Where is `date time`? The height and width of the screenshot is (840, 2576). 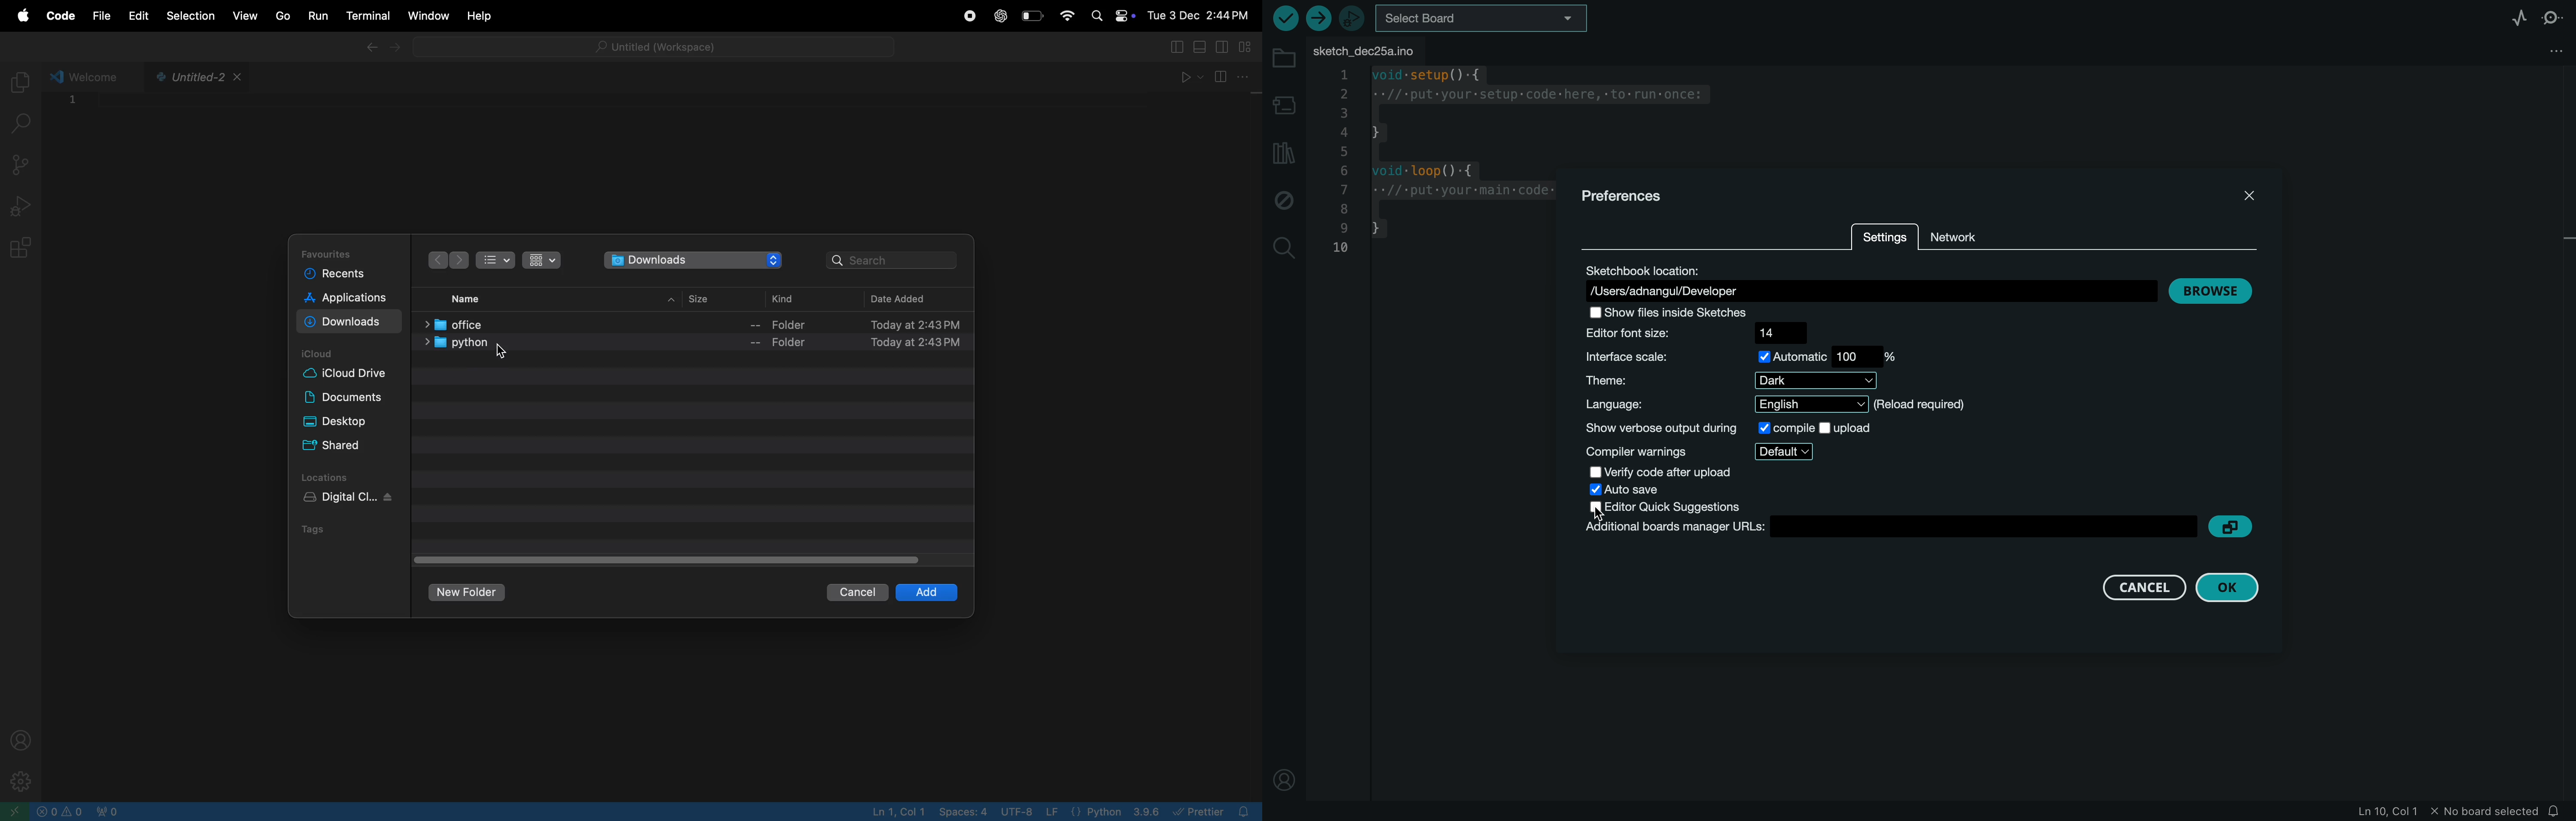
date time is located at coordinates (909, 346).